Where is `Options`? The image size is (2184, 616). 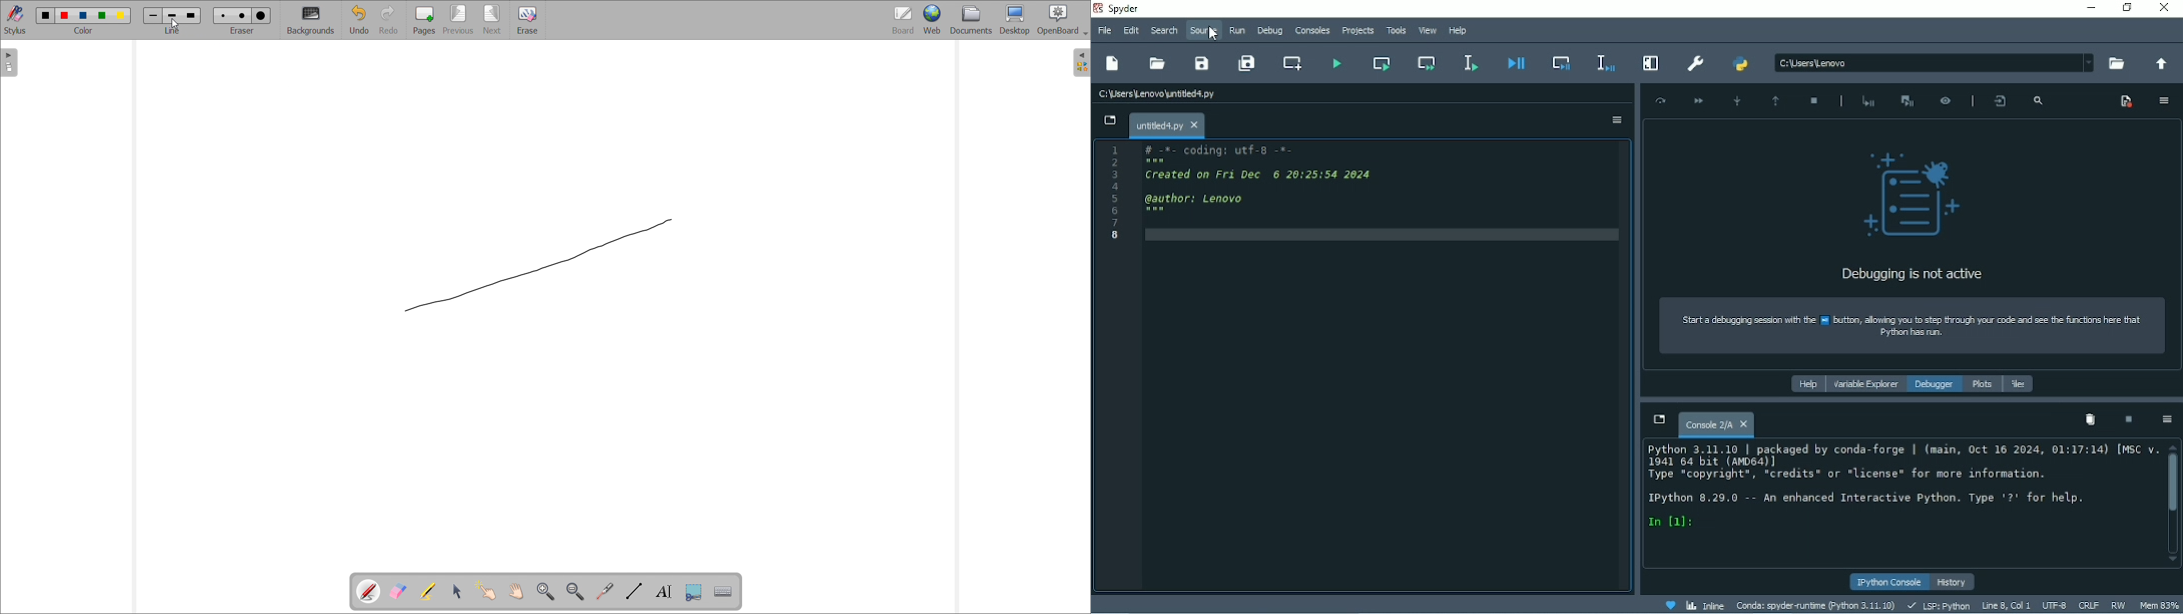 Options is located at coordinates (1615, 120).